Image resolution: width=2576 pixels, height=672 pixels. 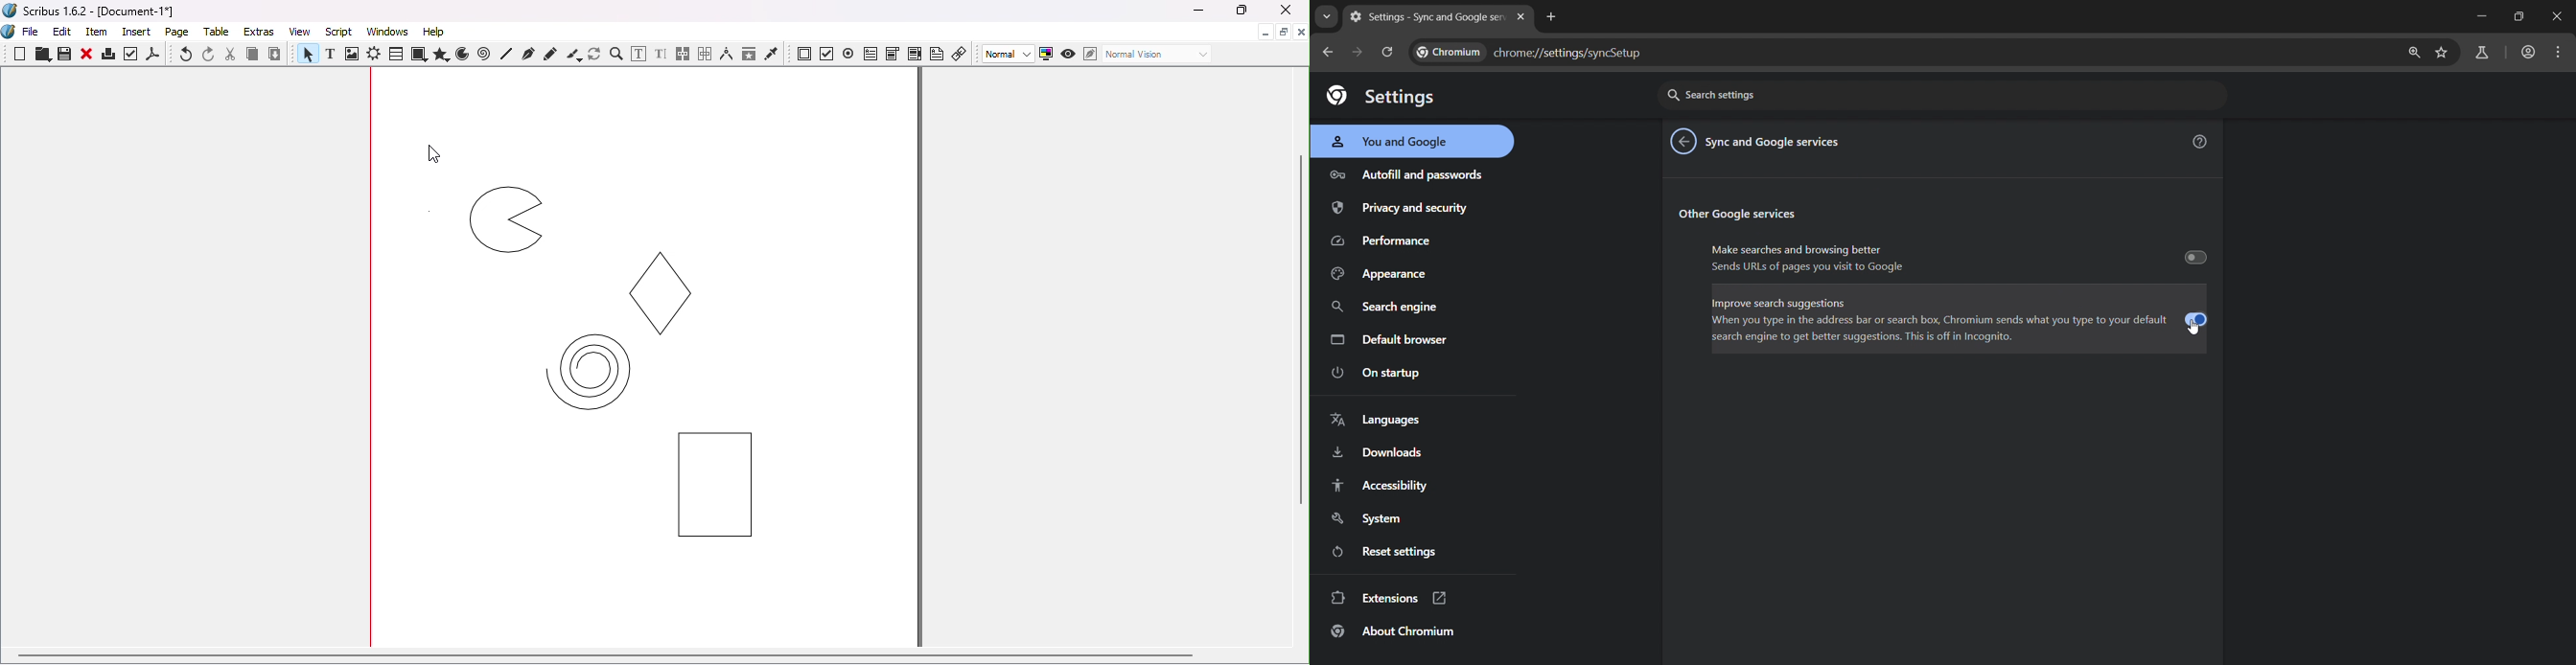 I want to click on PDF check button, so click(x=827, y=53).